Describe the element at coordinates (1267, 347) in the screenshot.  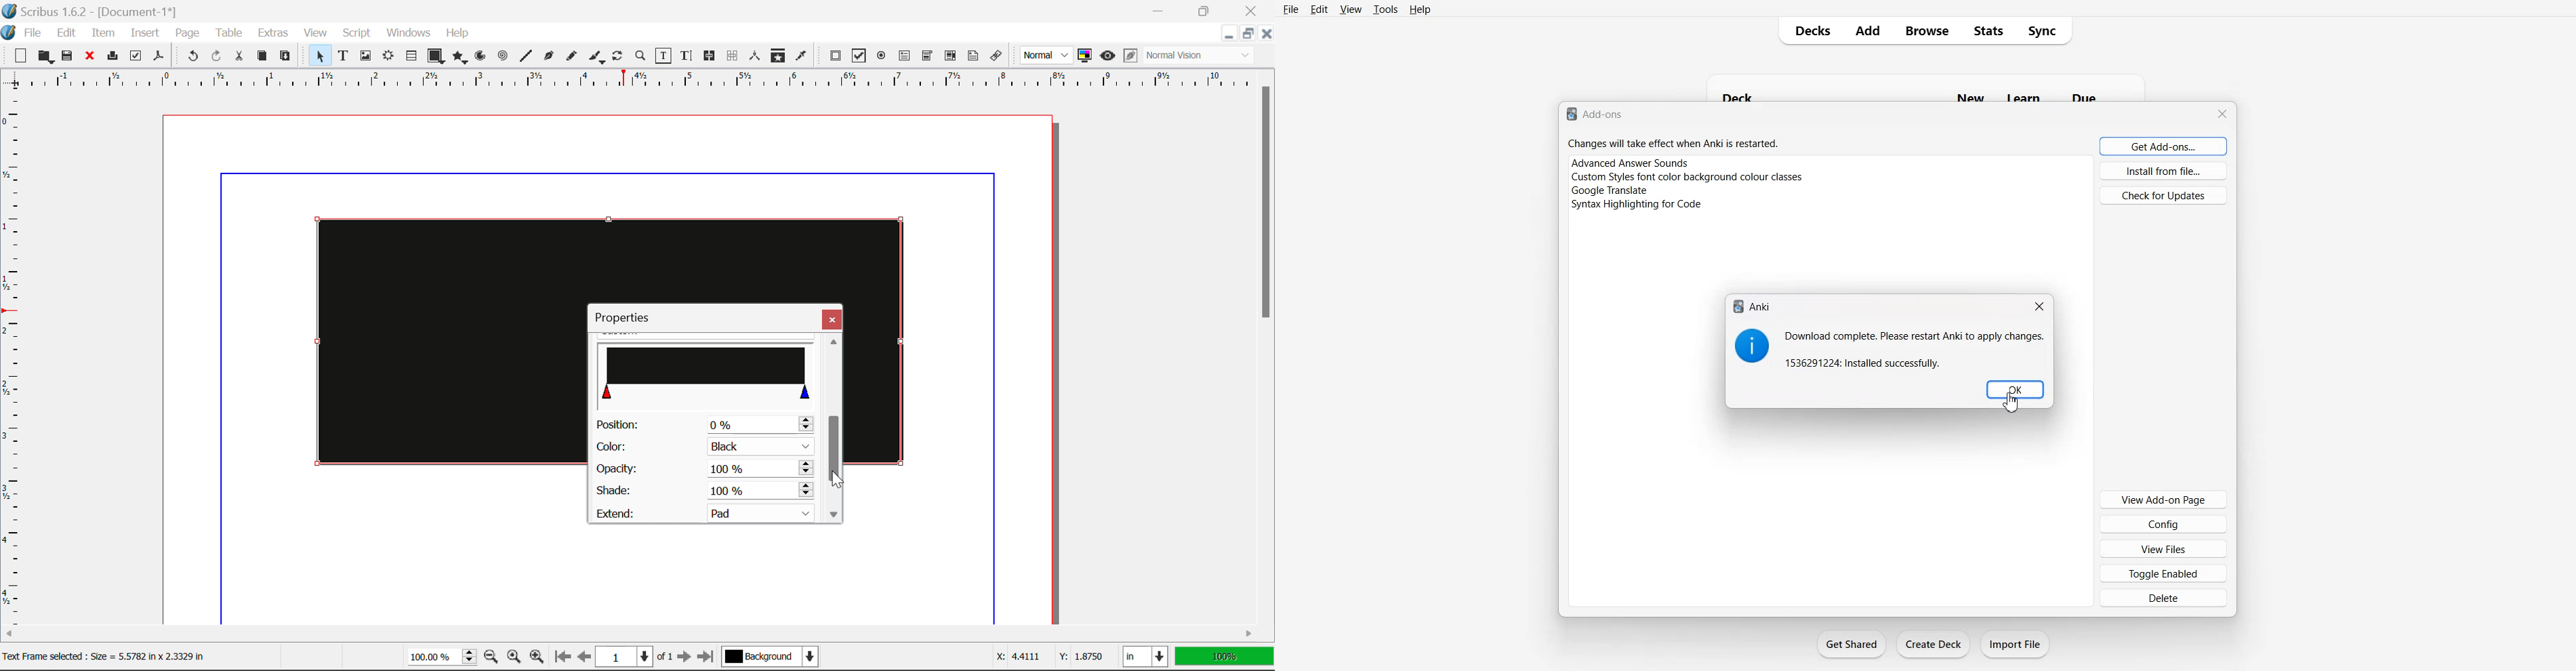
I see `Scroll Bar` at that location.